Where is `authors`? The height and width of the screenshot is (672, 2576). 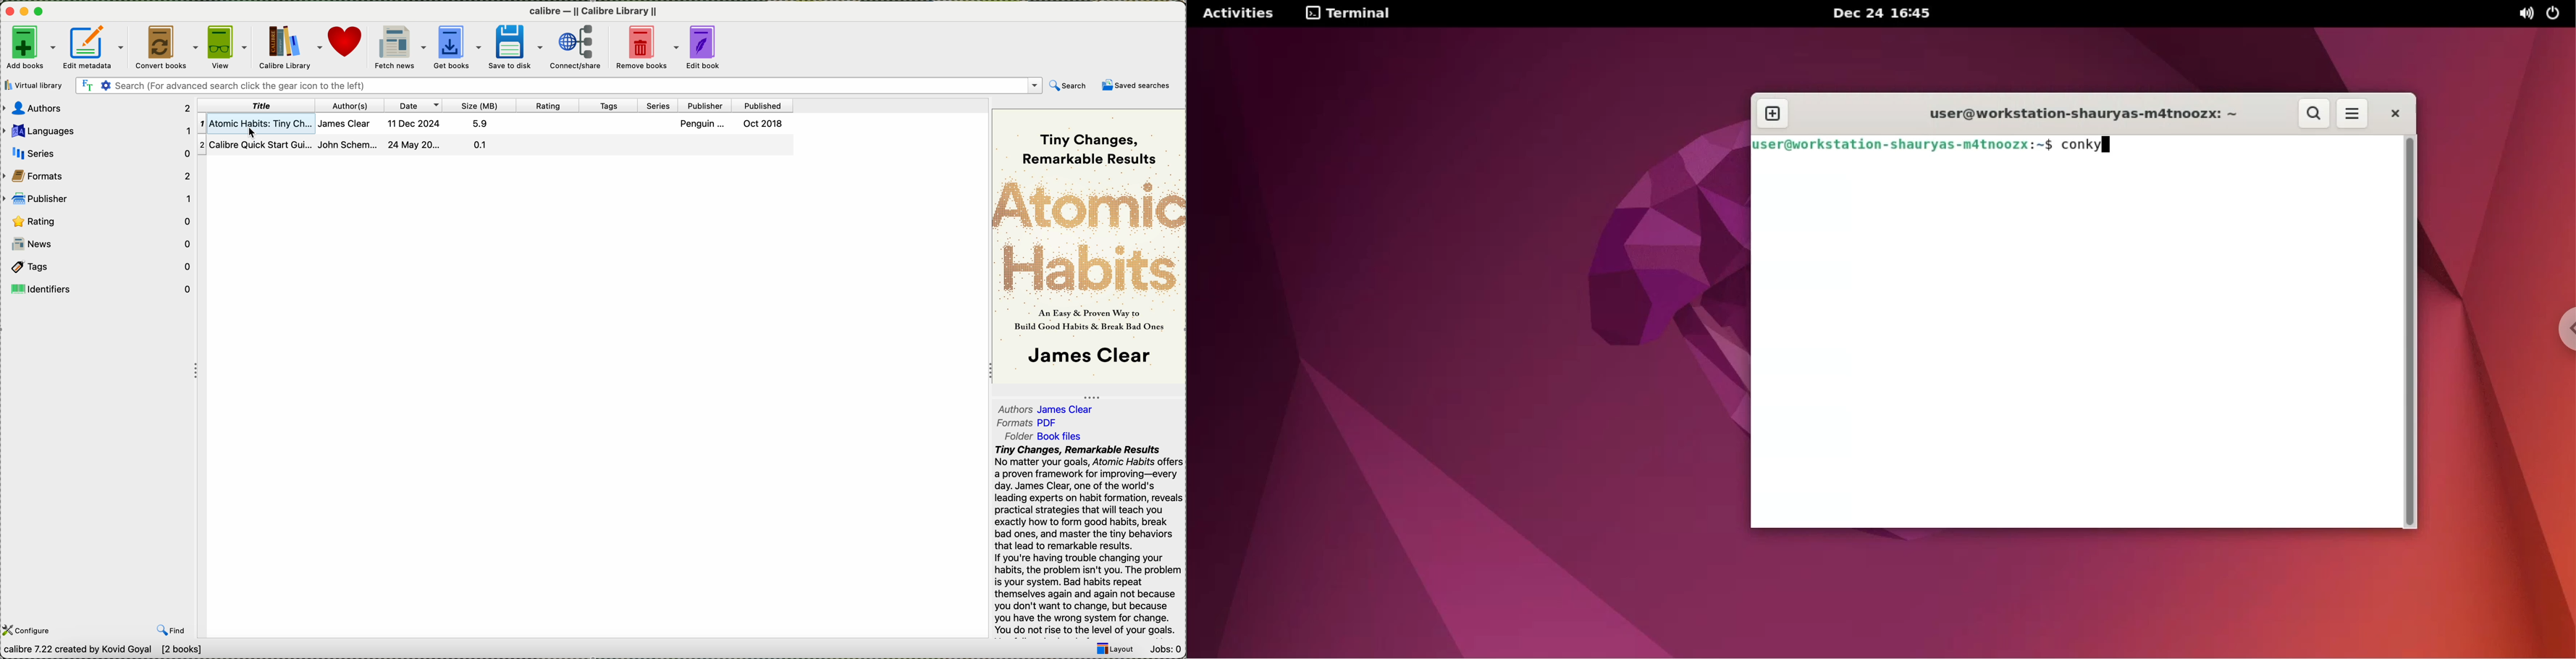
authors is located at coordinates (352, 105).